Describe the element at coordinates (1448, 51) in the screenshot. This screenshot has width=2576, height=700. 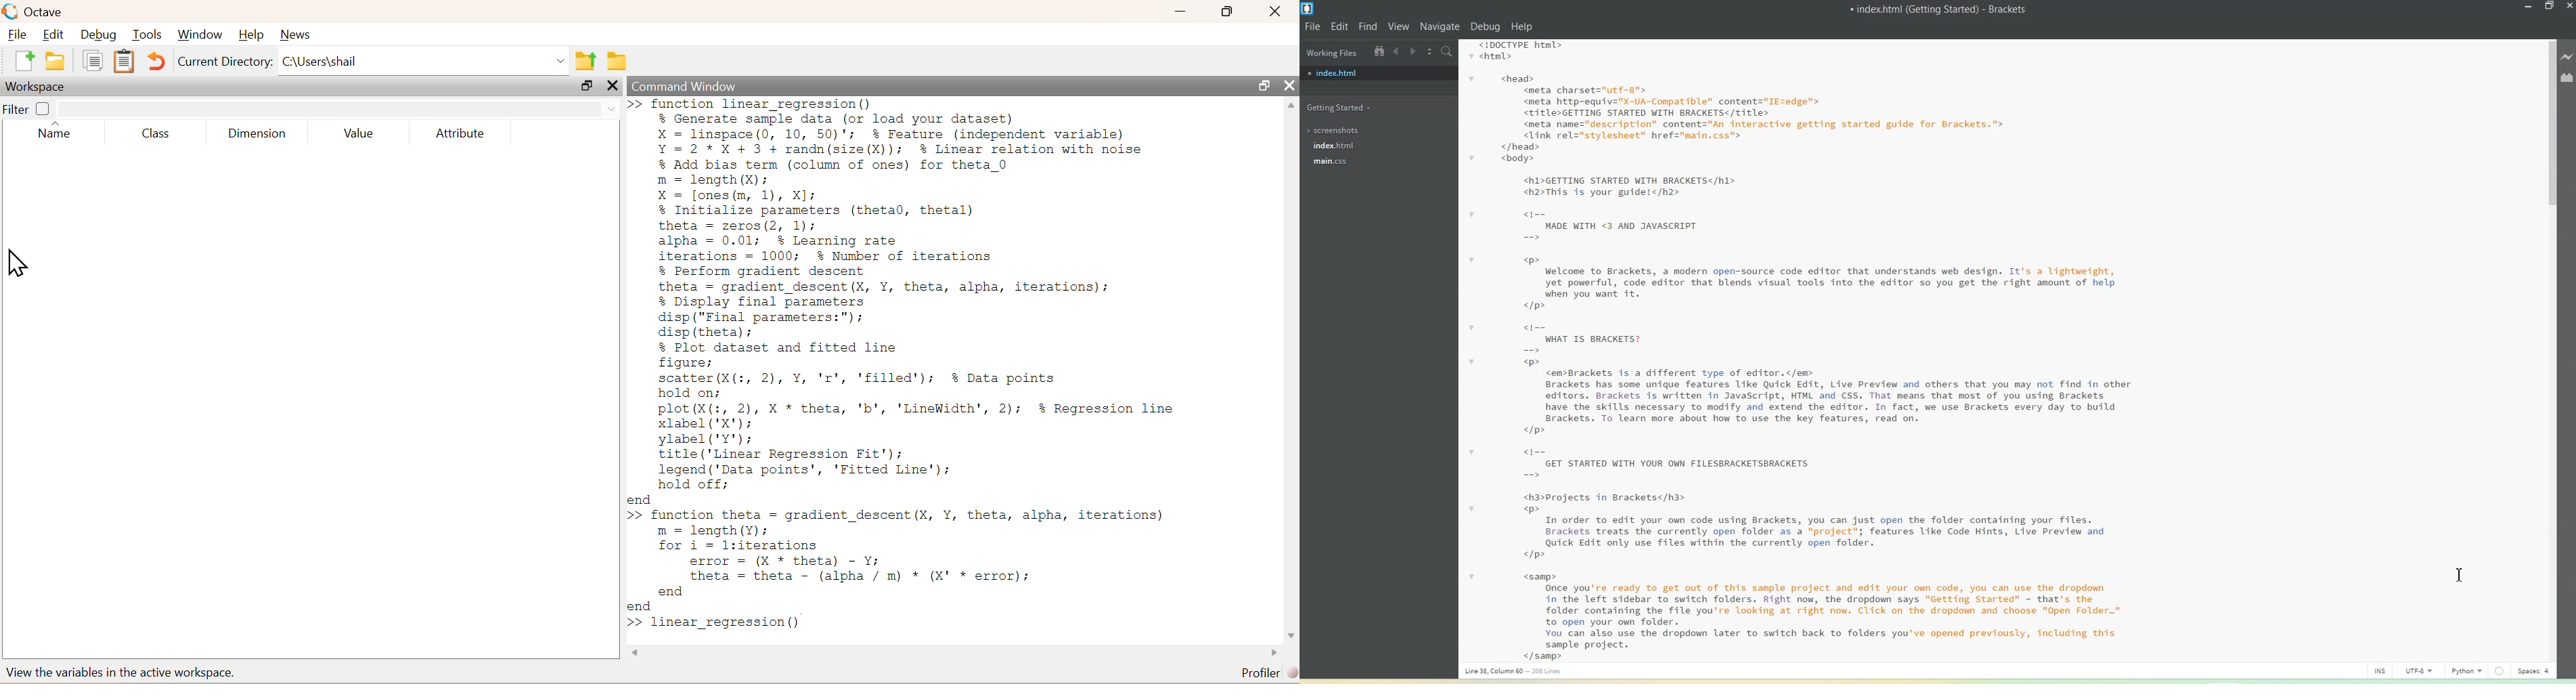
I see `Find in files` at that location.